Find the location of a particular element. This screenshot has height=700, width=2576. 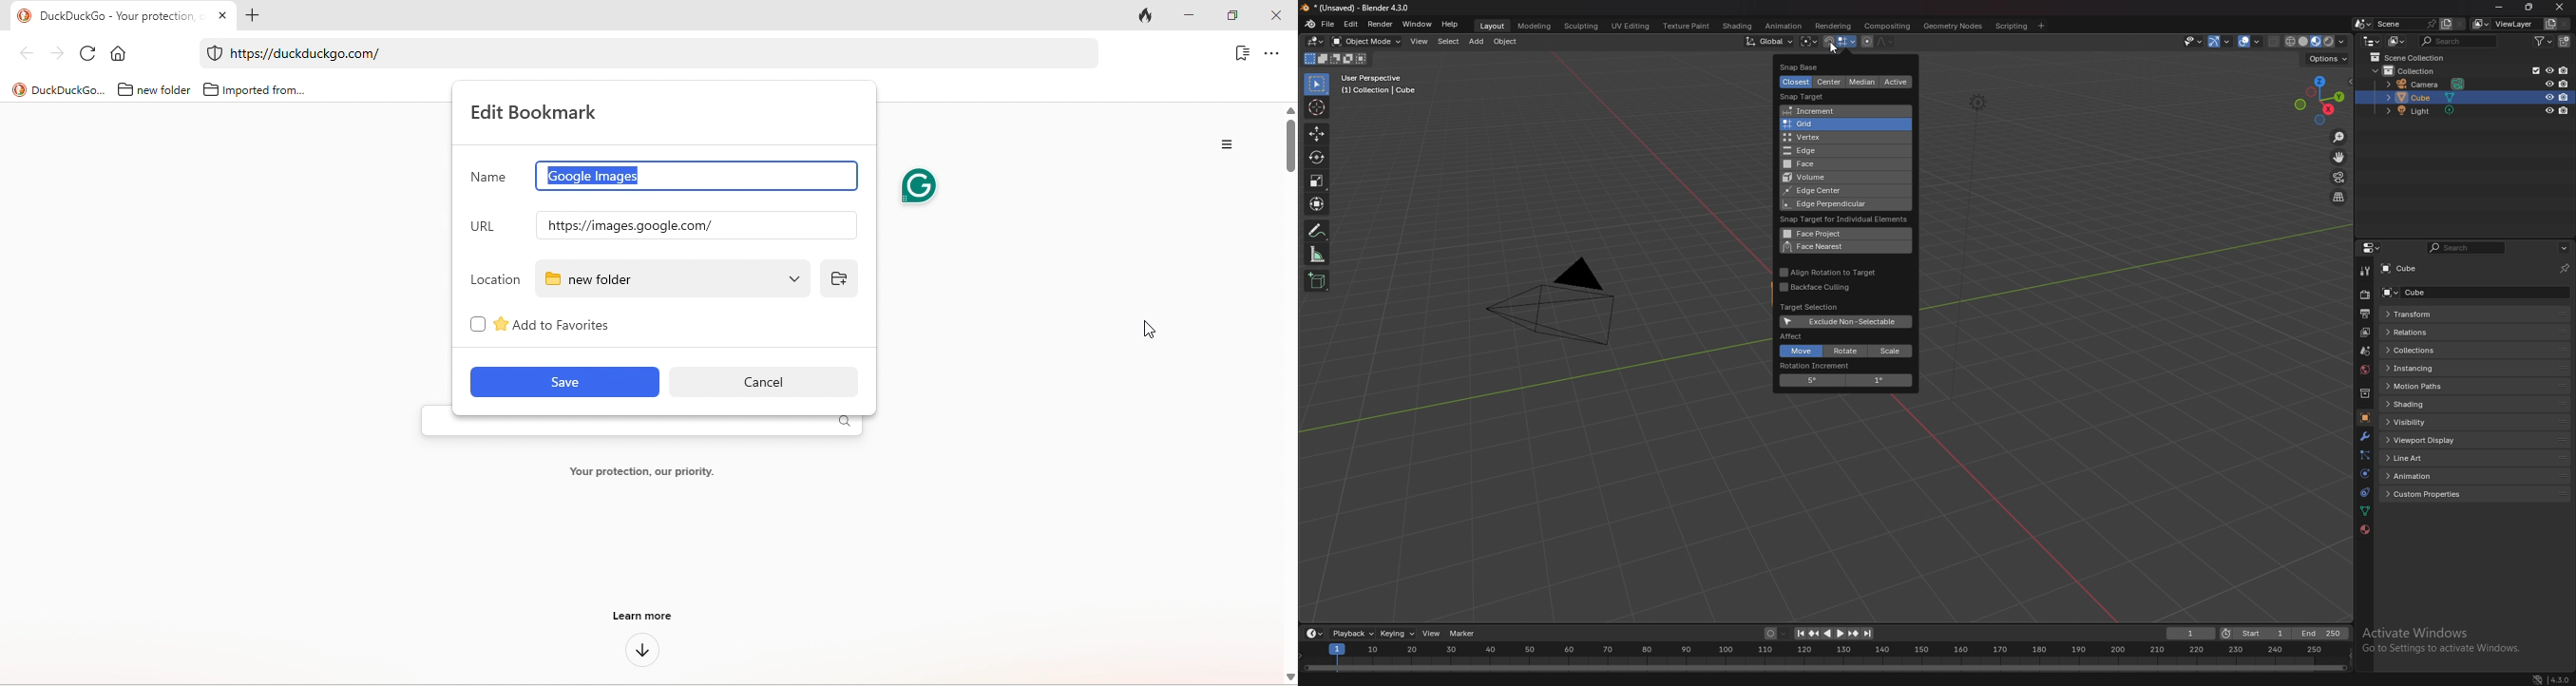

edit is located at coordinates (1351, 25).